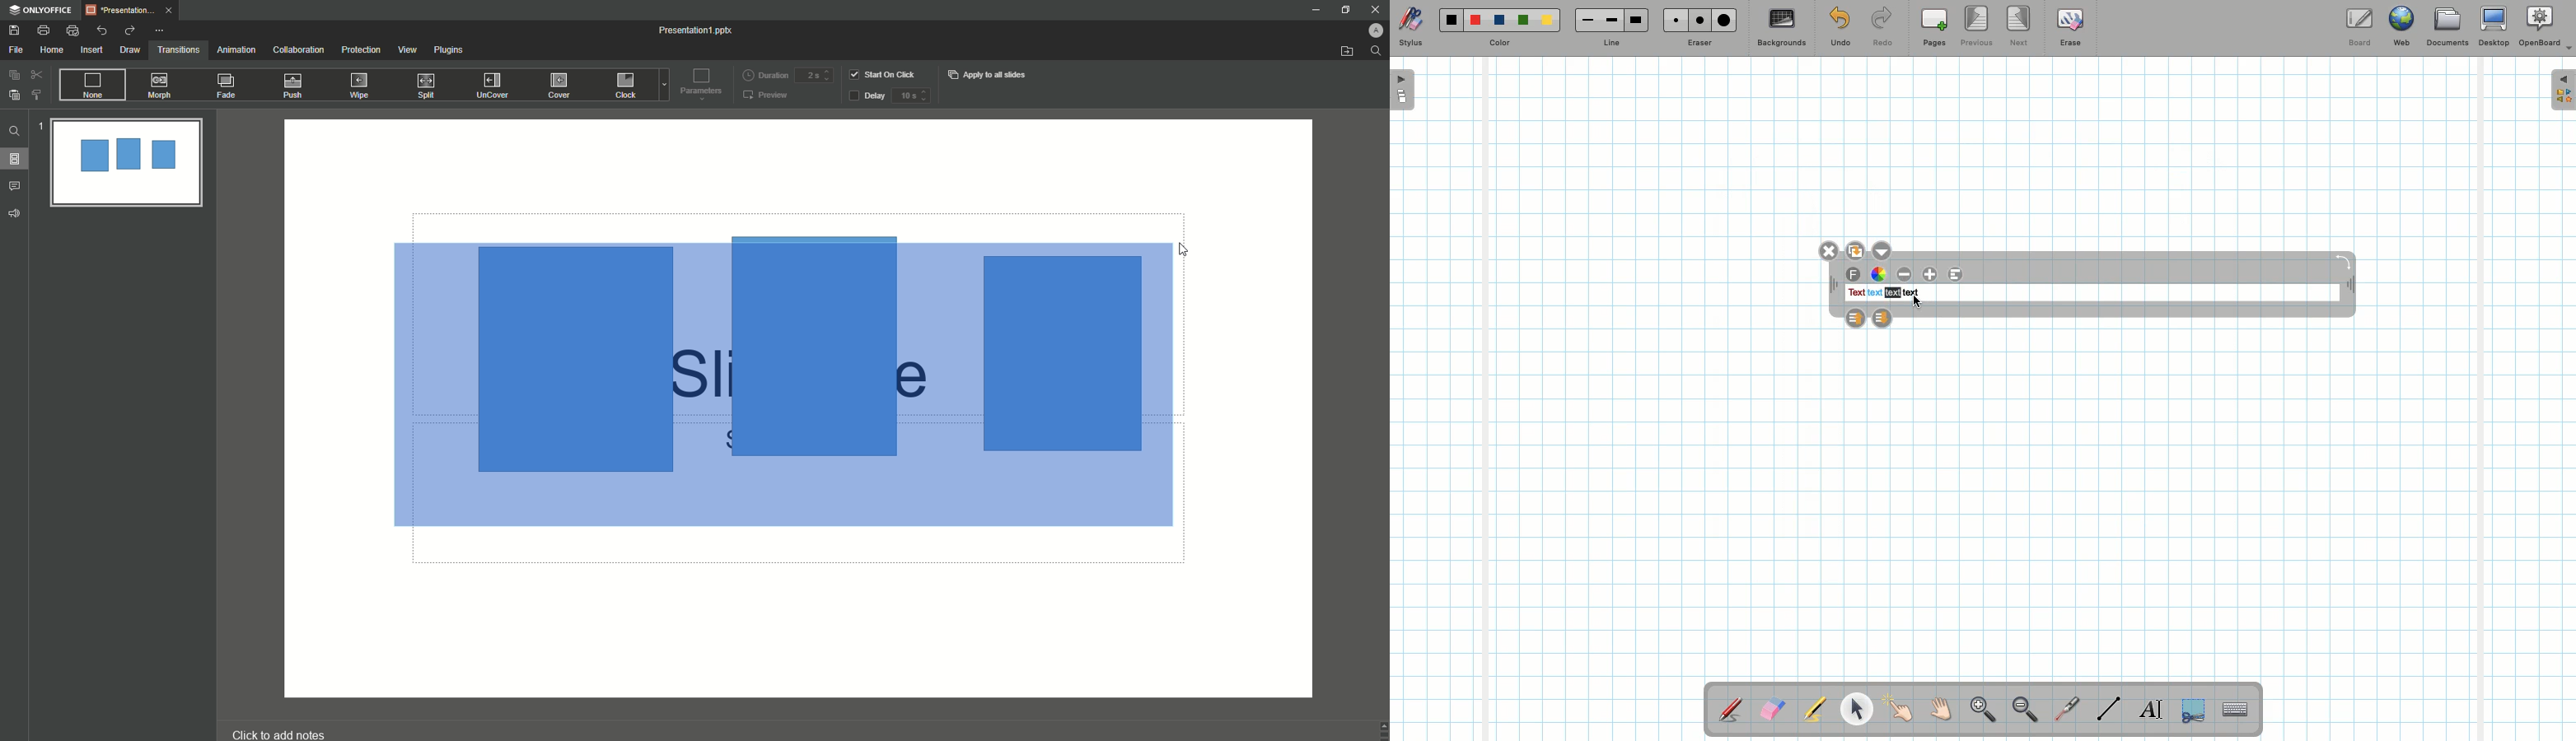 This screenshot has width=2576, height=756. Describe the element at coordinates (179, 48) in the screenshot. I see `Transitions` at that location.